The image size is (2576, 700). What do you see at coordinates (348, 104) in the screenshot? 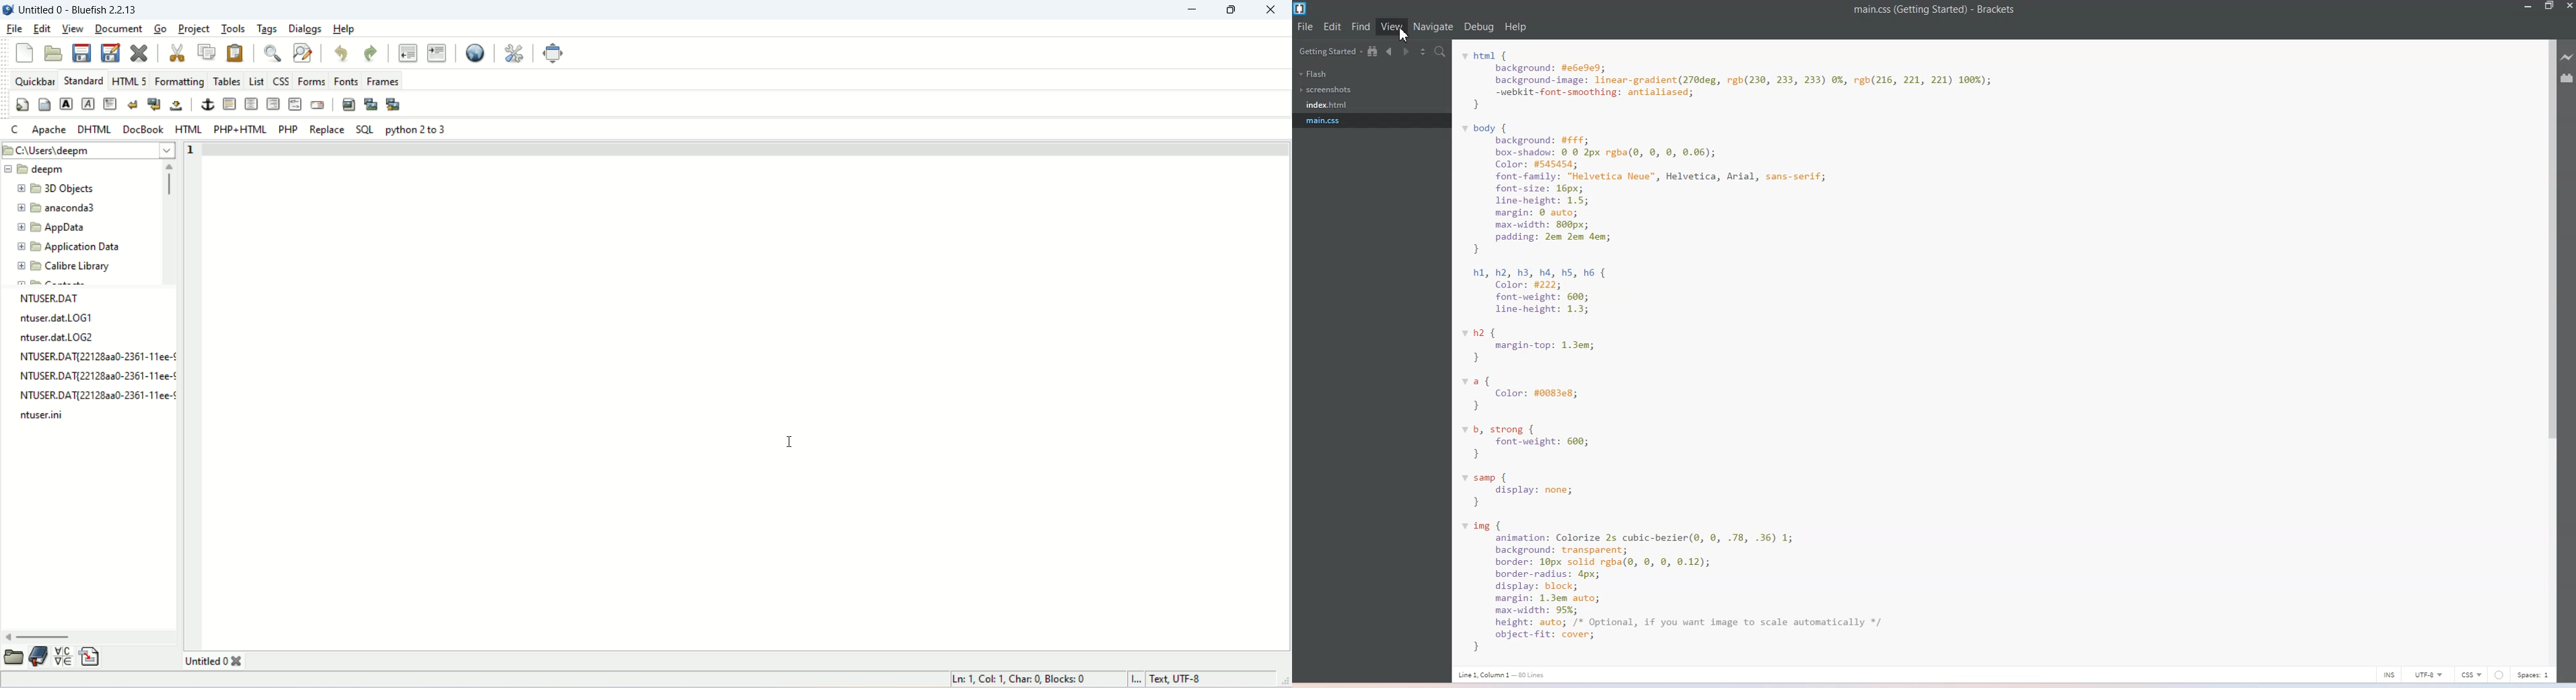
I see `insert image` at bounding box center [348, 104].